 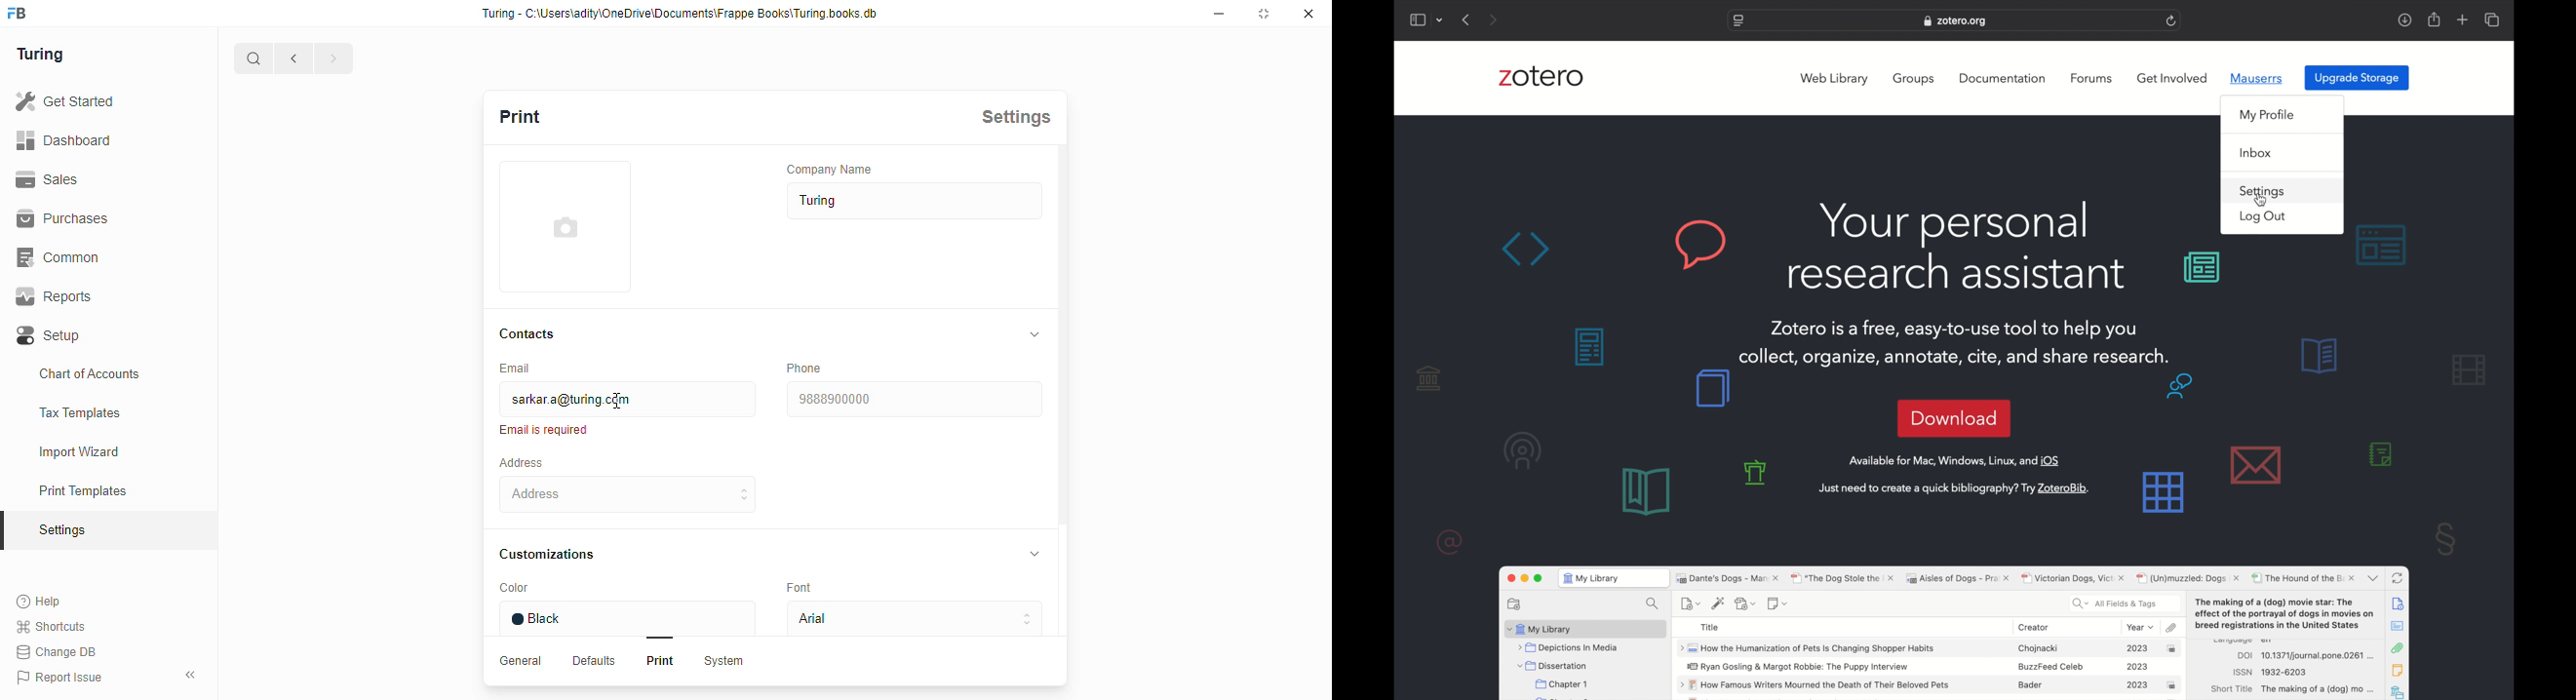 I want to click on General, so click(x=524, y=661).